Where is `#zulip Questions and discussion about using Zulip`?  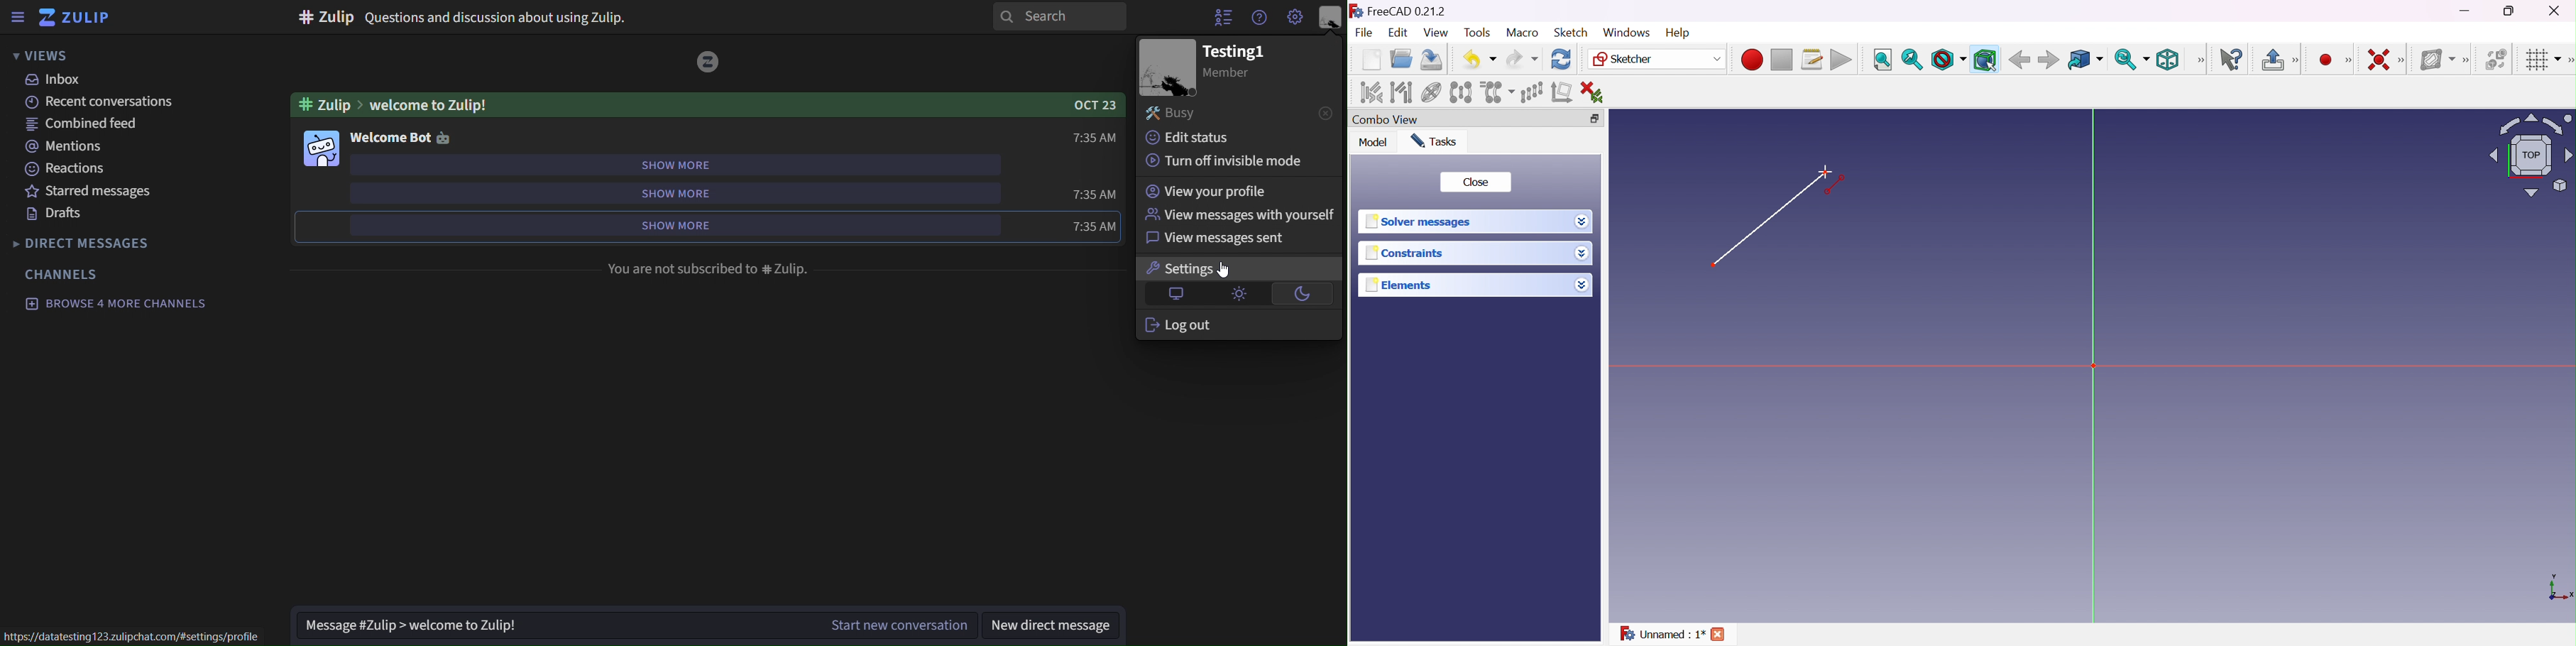
#zulip Questions and discussion about using Zulip is located at coordinates (468, 18).